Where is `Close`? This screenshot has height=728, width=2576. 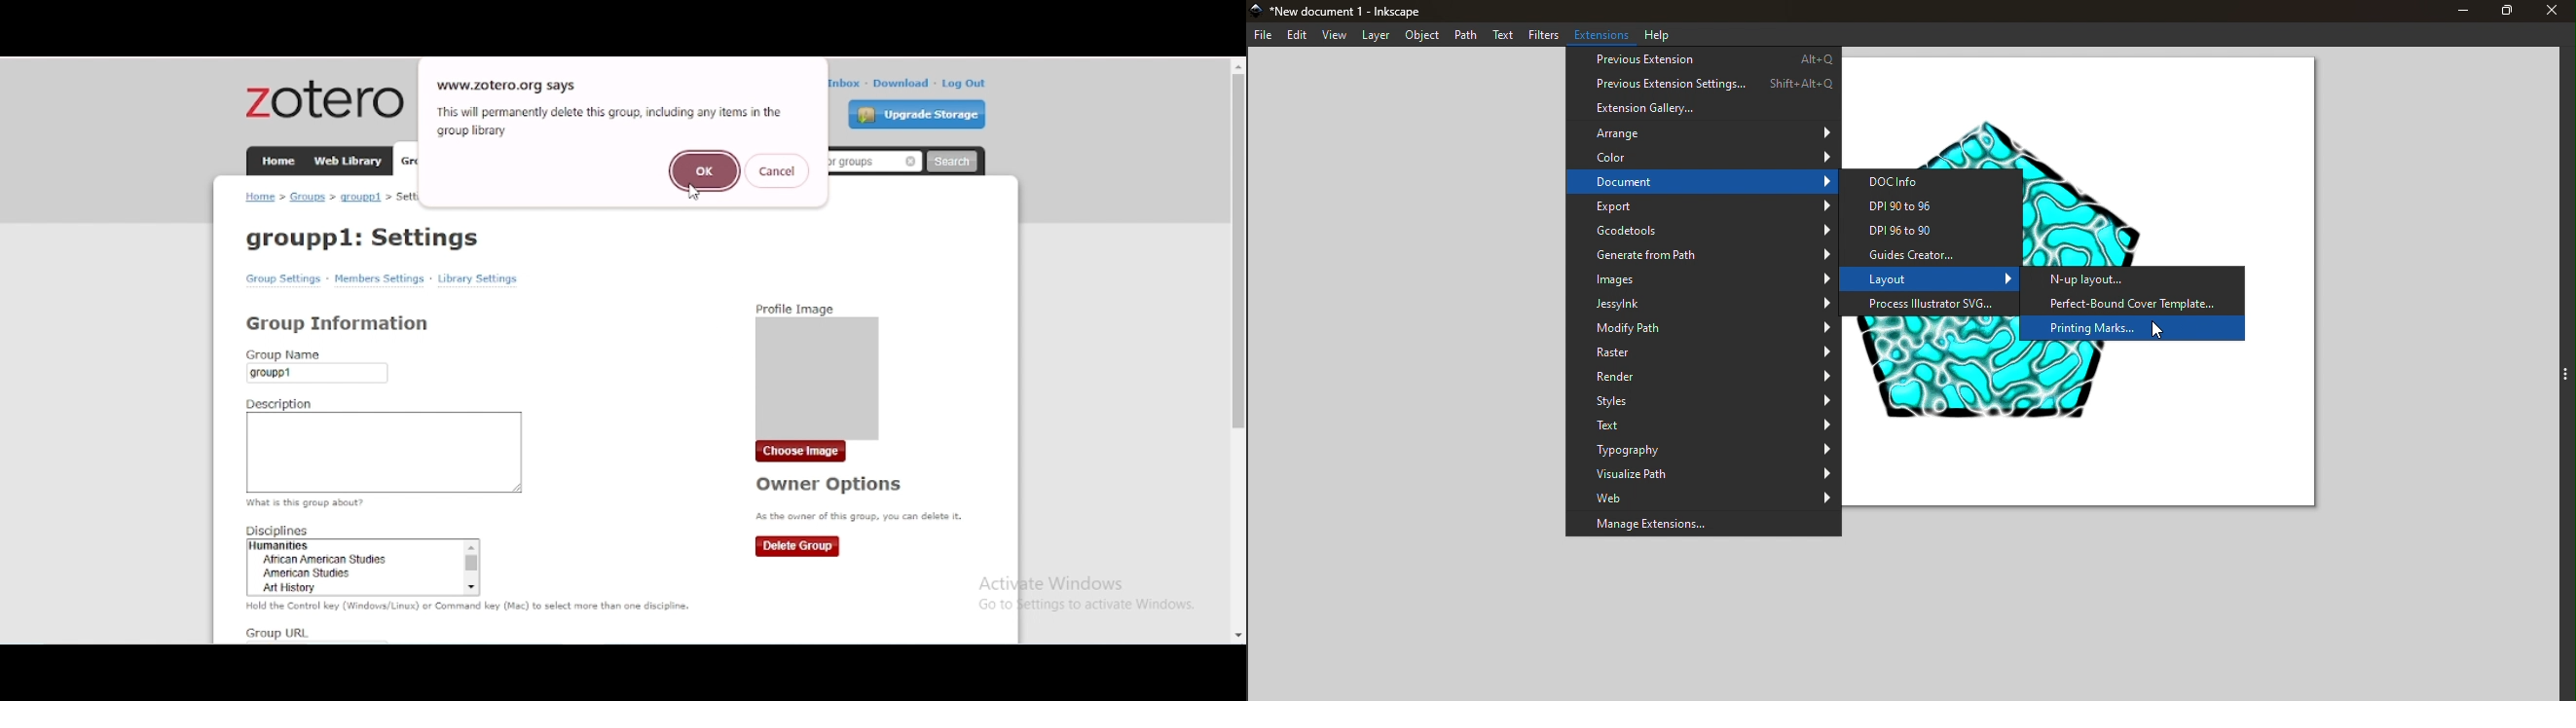 Close is located at coordinates (2550, 13).